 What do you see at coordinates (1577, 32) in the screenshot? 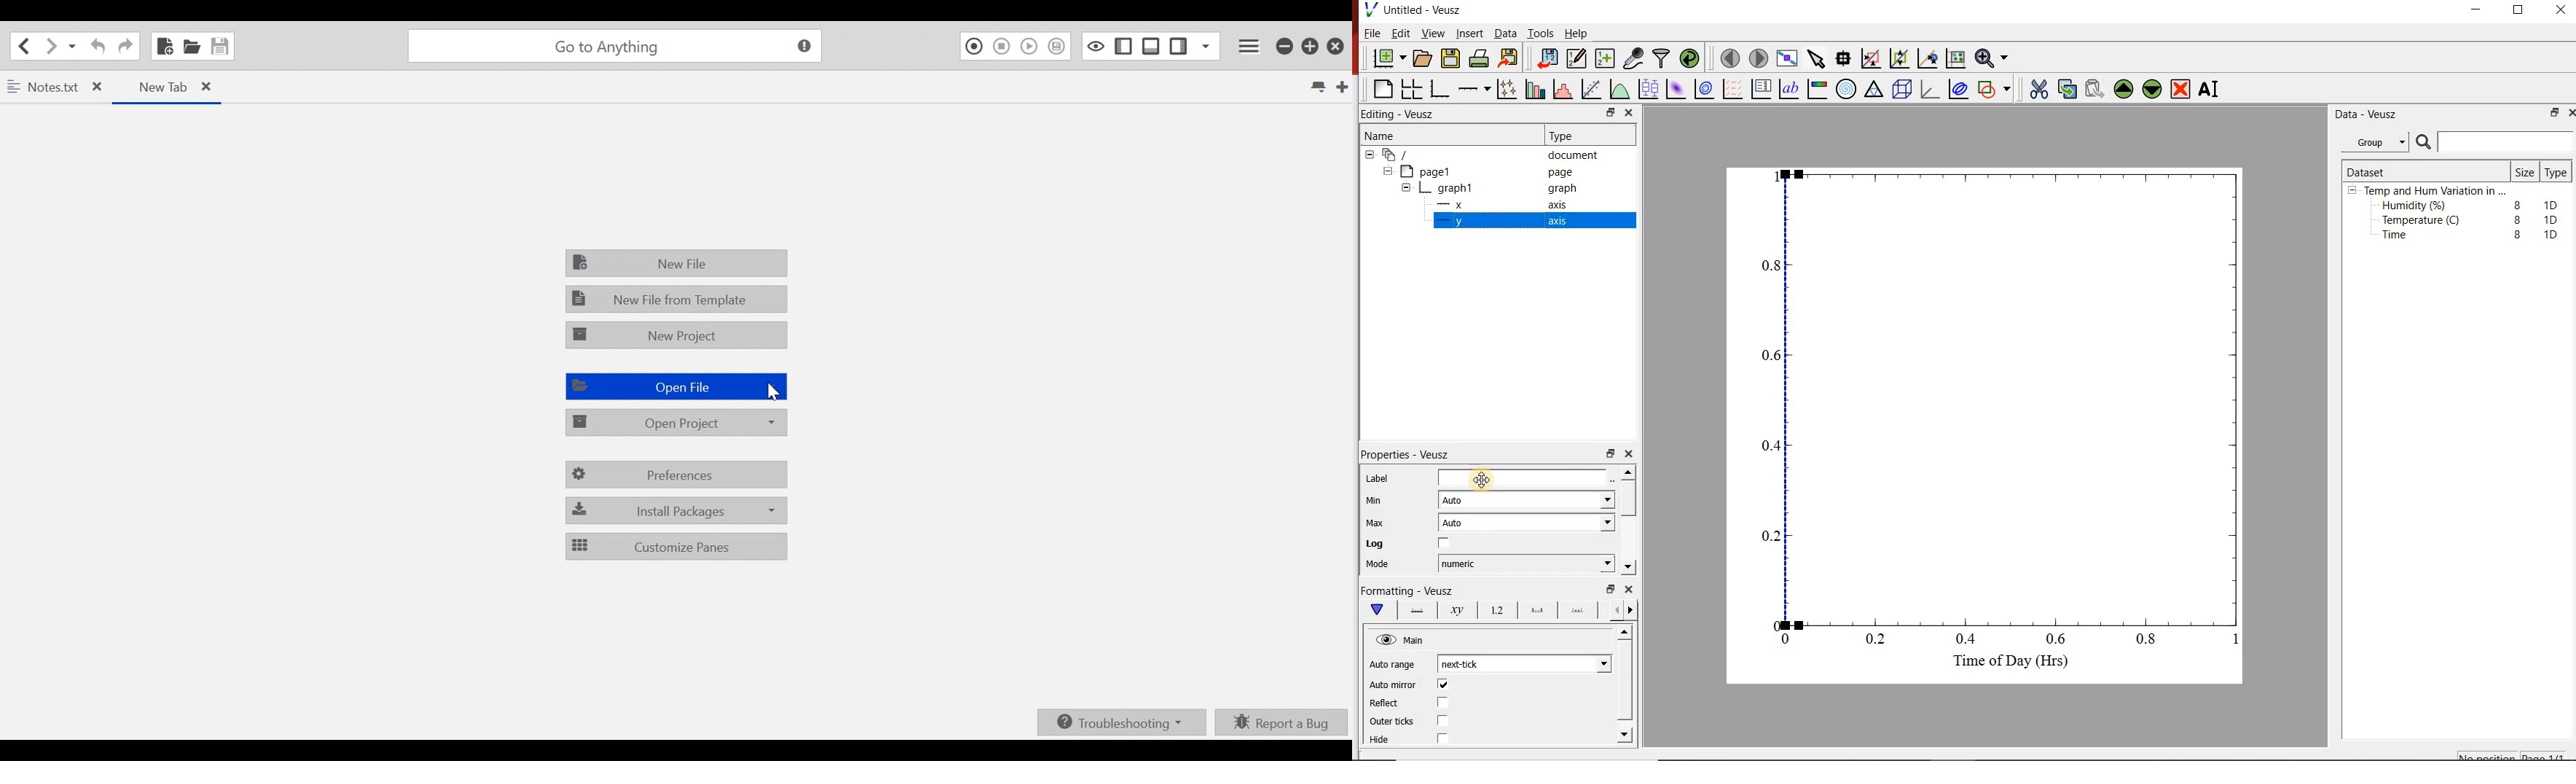
I see `Help` at bounding box center [1577, 32].